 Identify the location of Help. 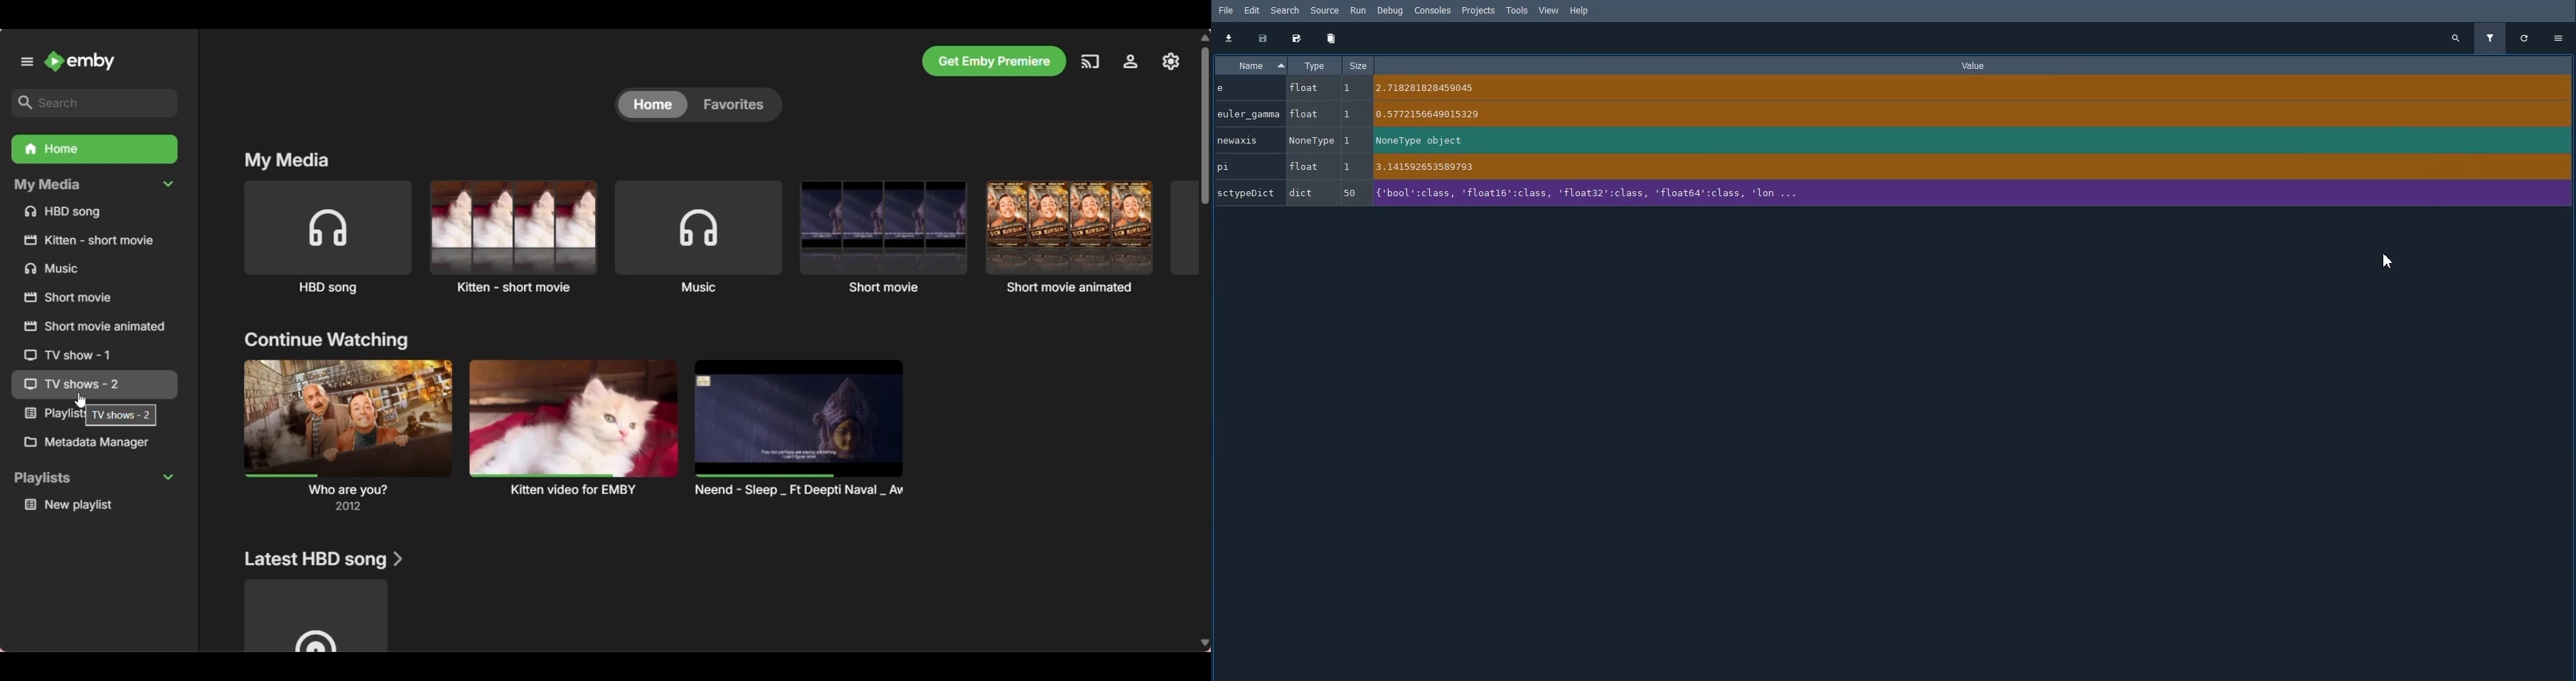
(1583, 11).